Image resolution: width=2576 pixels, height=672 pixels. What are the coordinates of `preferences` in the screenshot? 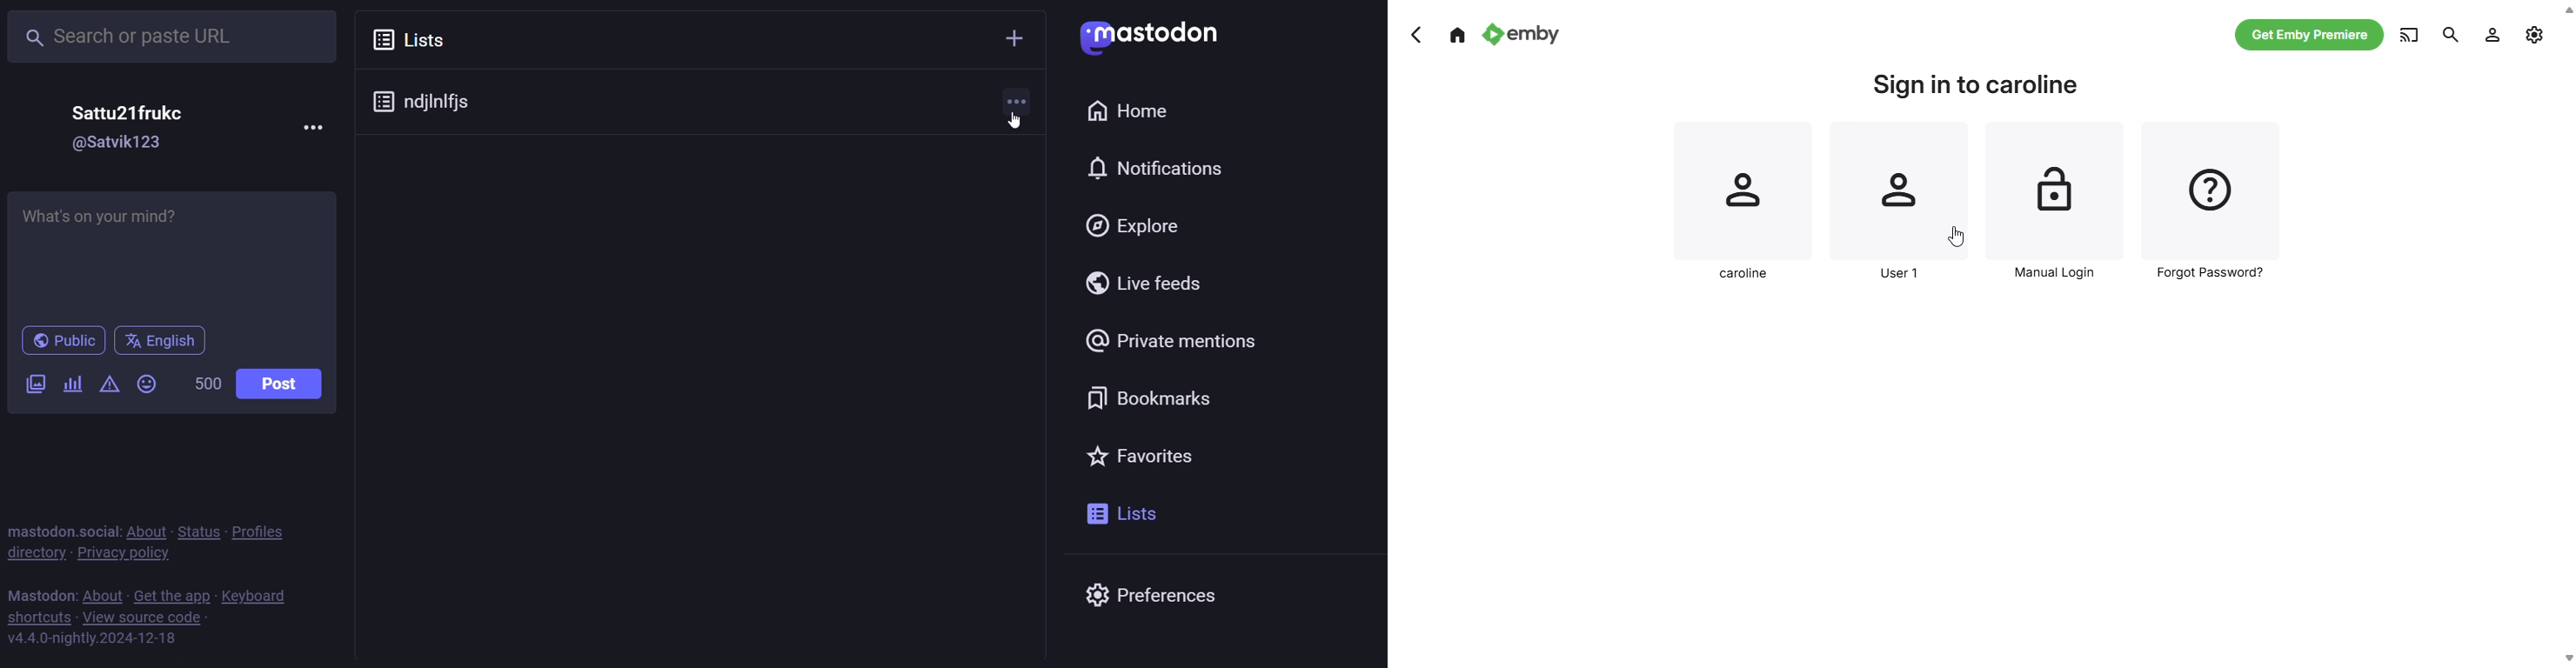 It's located at (1151, 591).